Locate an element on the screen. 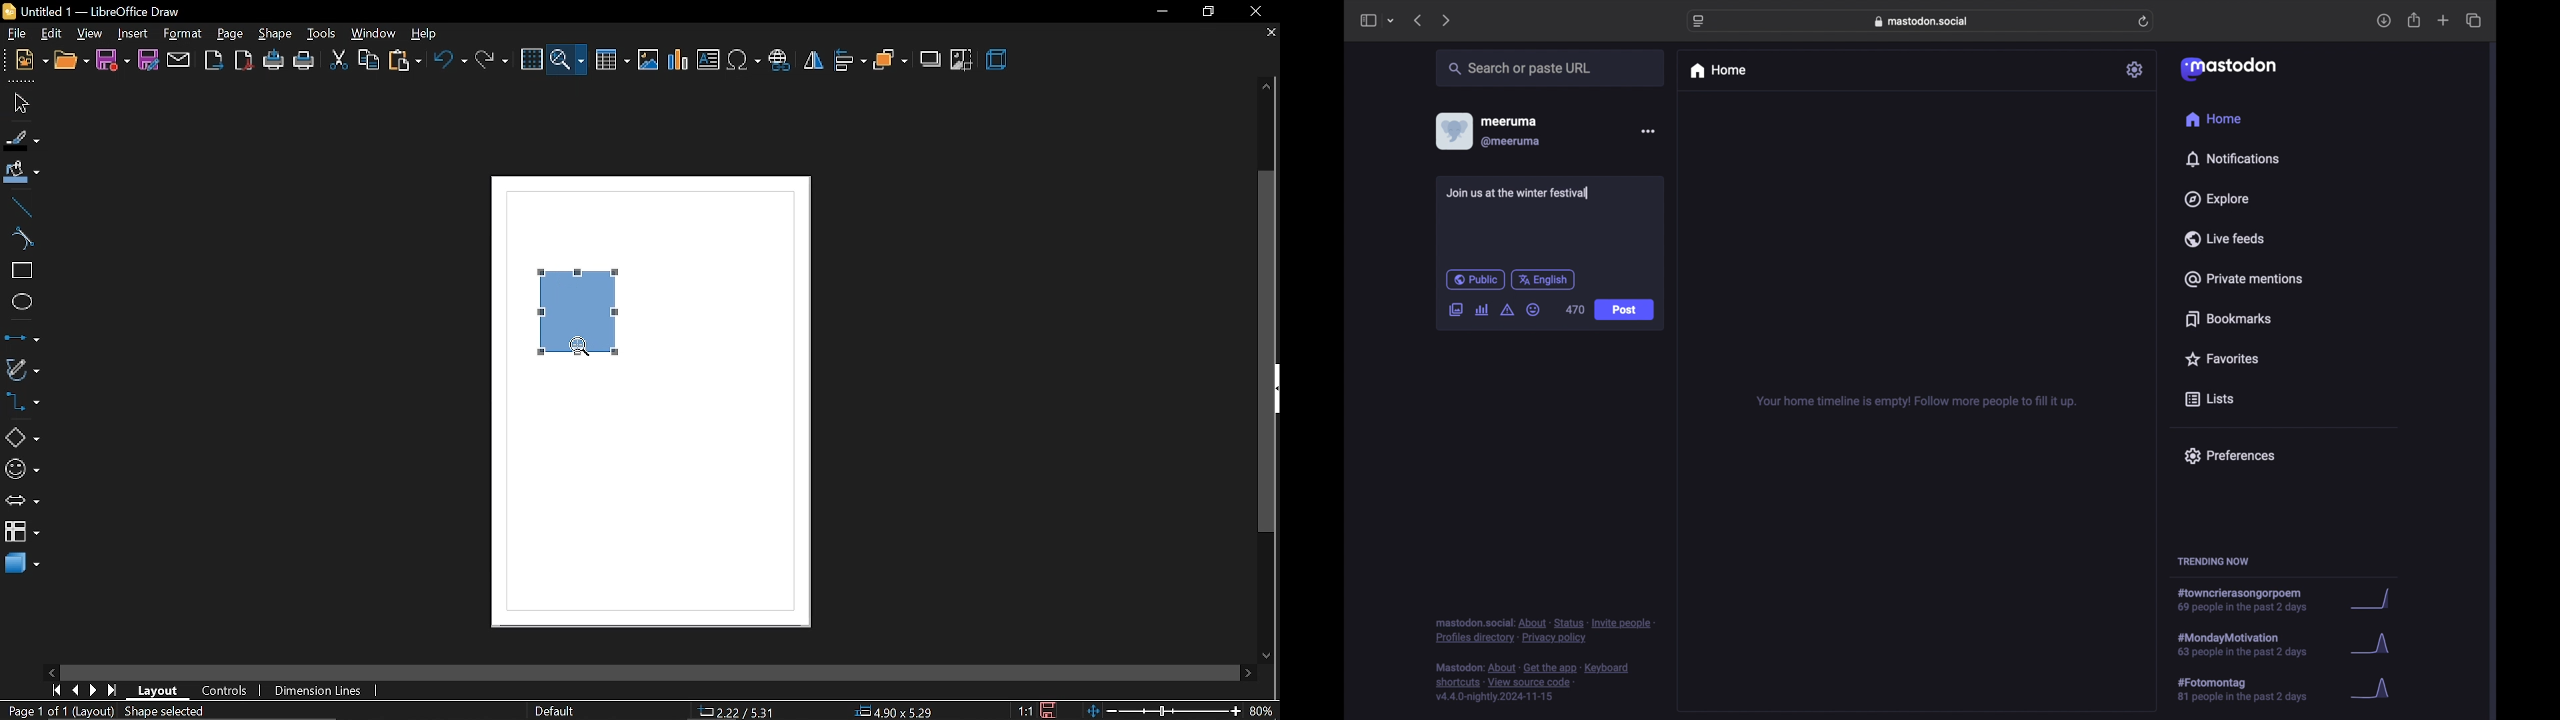  Insert chart is located at coordinates (678, 61).